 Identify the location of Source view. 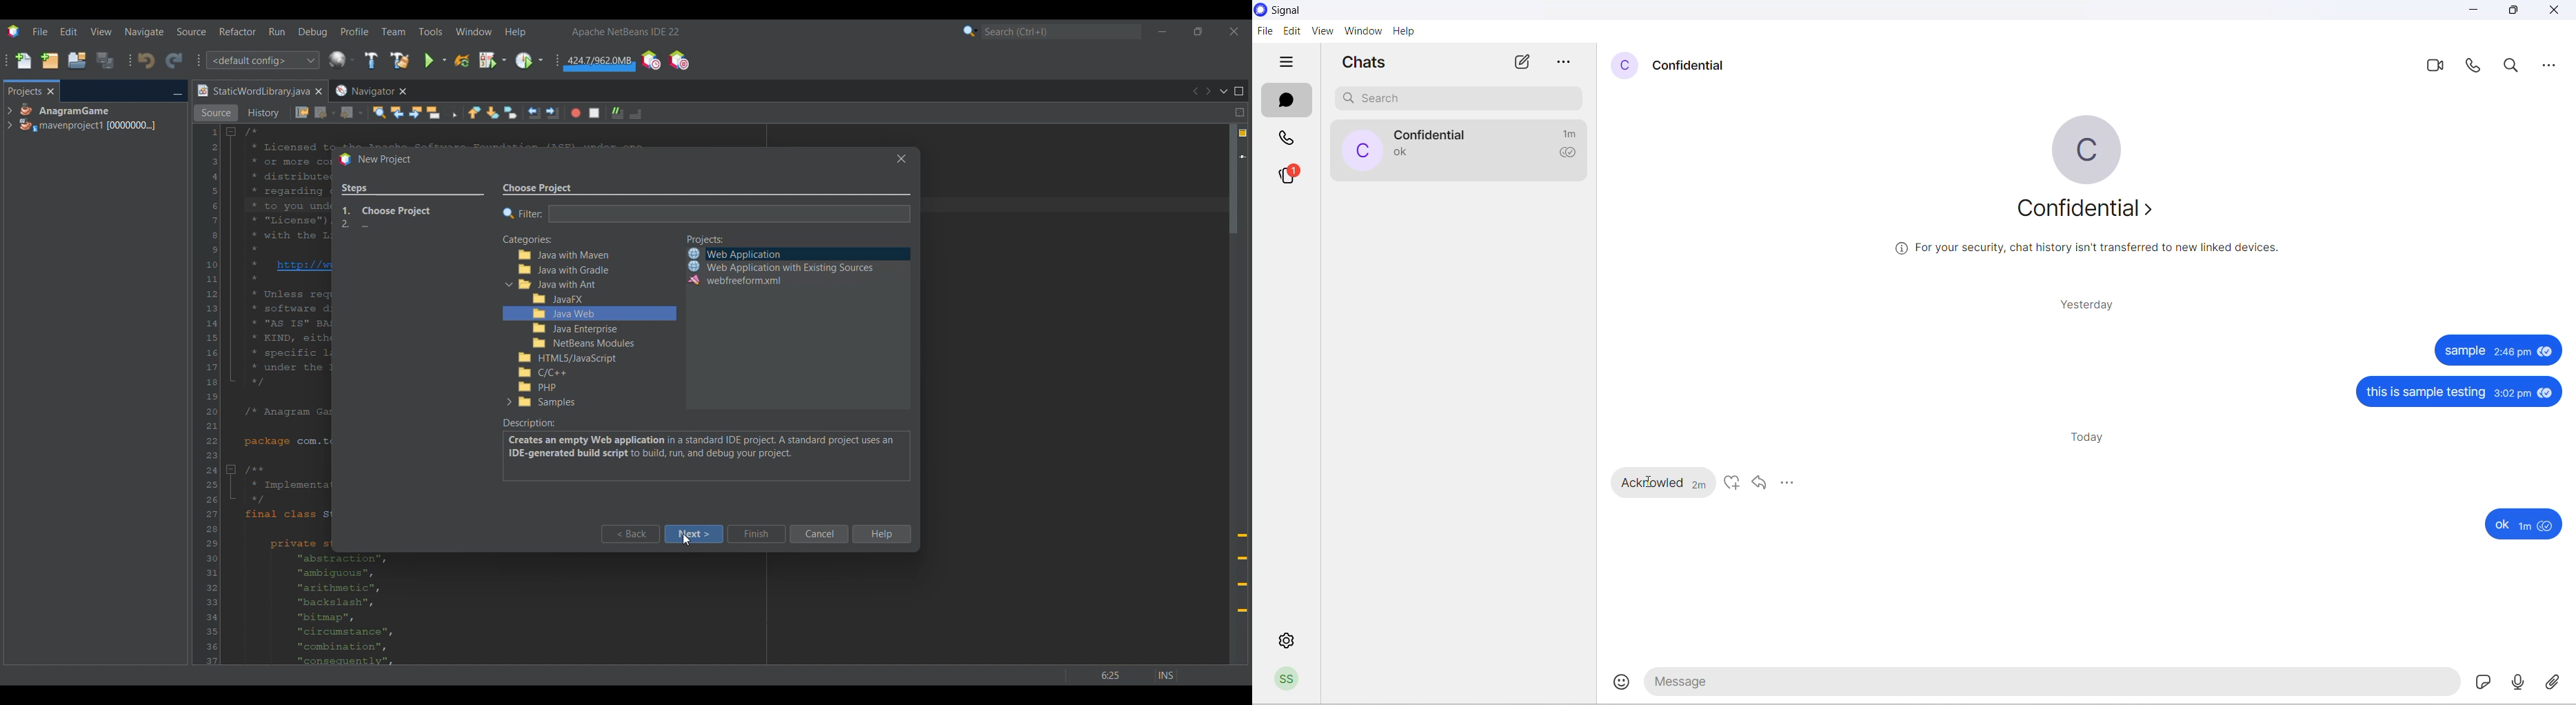
(216, 113).